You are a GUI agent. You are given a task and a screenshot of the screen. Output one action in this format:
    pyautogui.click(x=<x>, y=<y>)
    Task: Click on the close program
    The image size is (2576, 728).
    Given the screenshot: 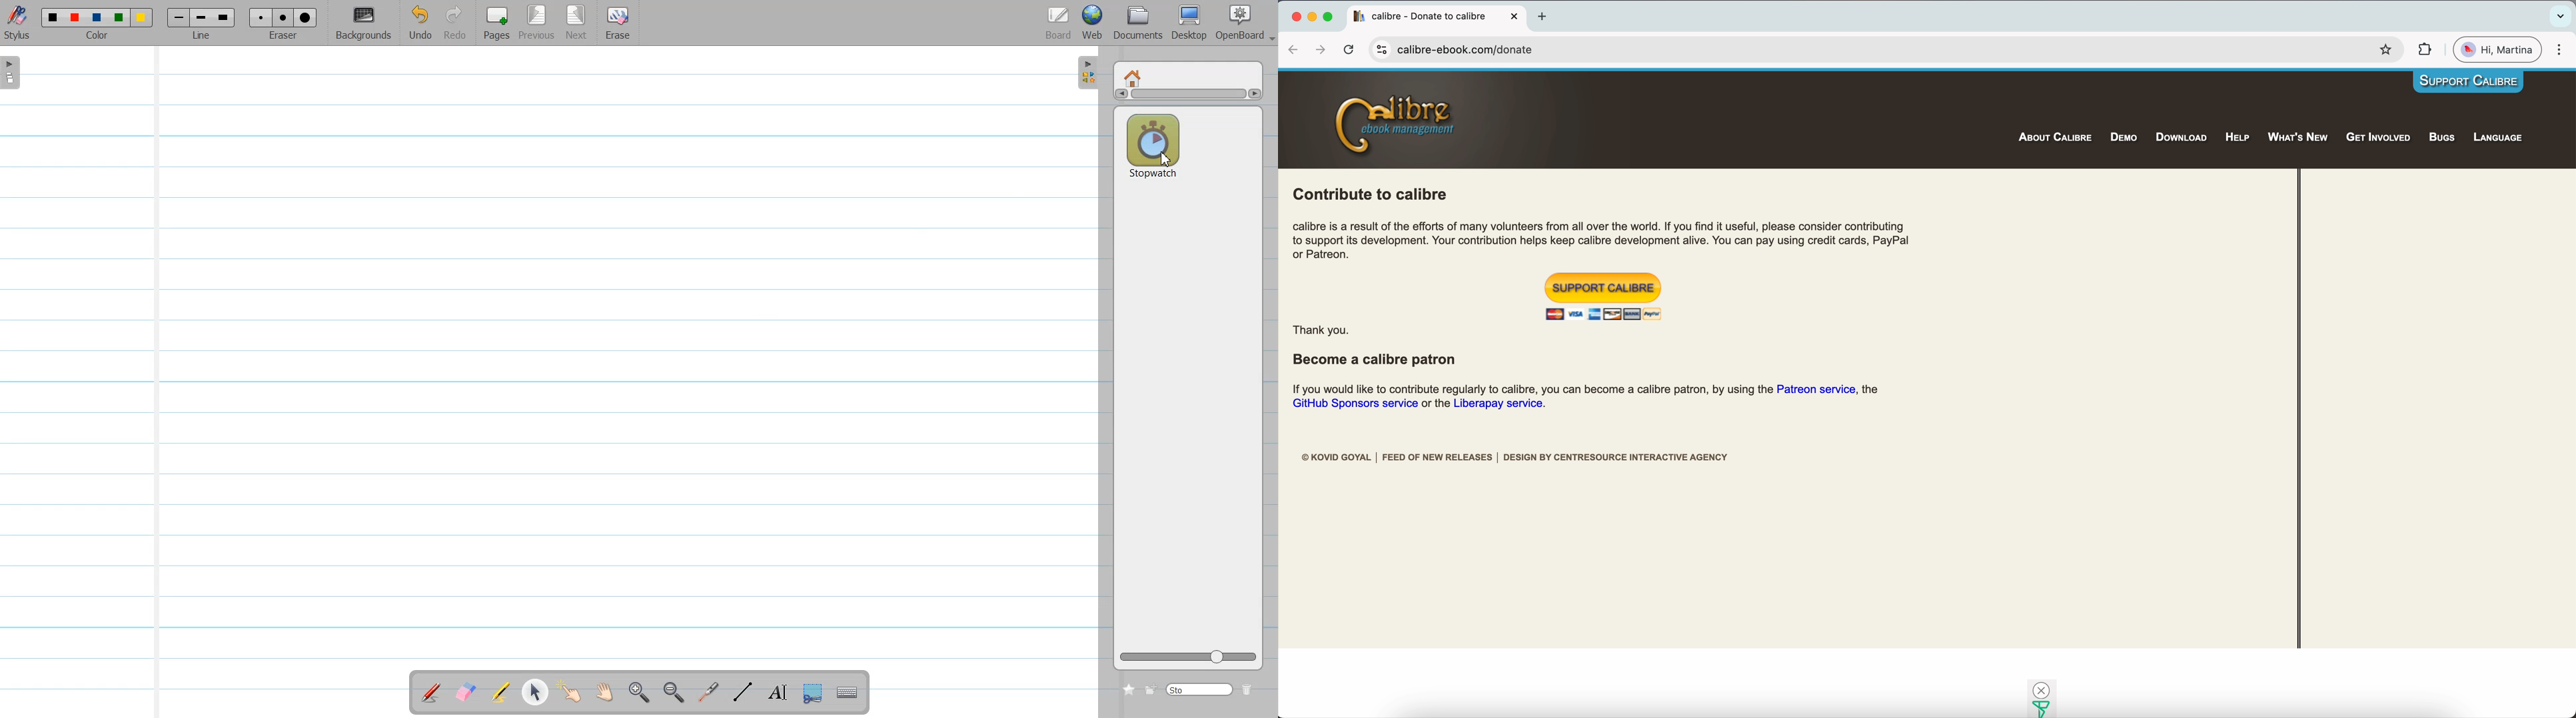 What is the action you would take?
    pyautogui.click(x=1294, y=12)
    